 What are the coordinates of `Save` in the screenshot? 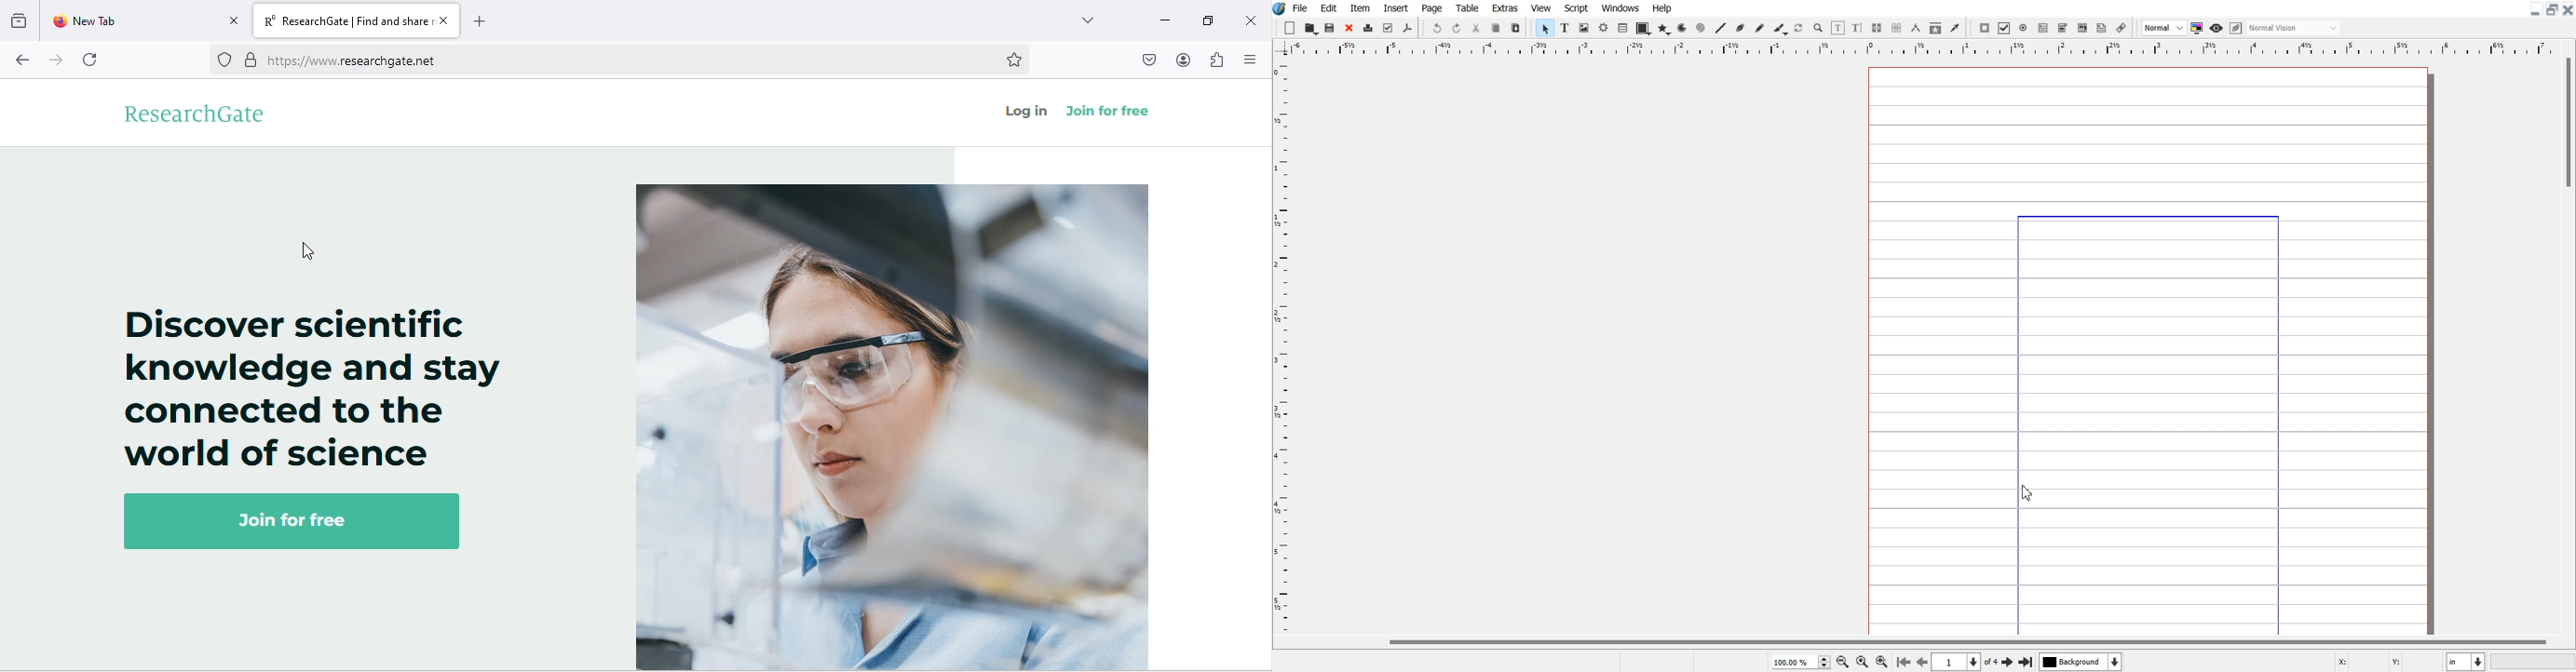 It's located at (1331, 28).